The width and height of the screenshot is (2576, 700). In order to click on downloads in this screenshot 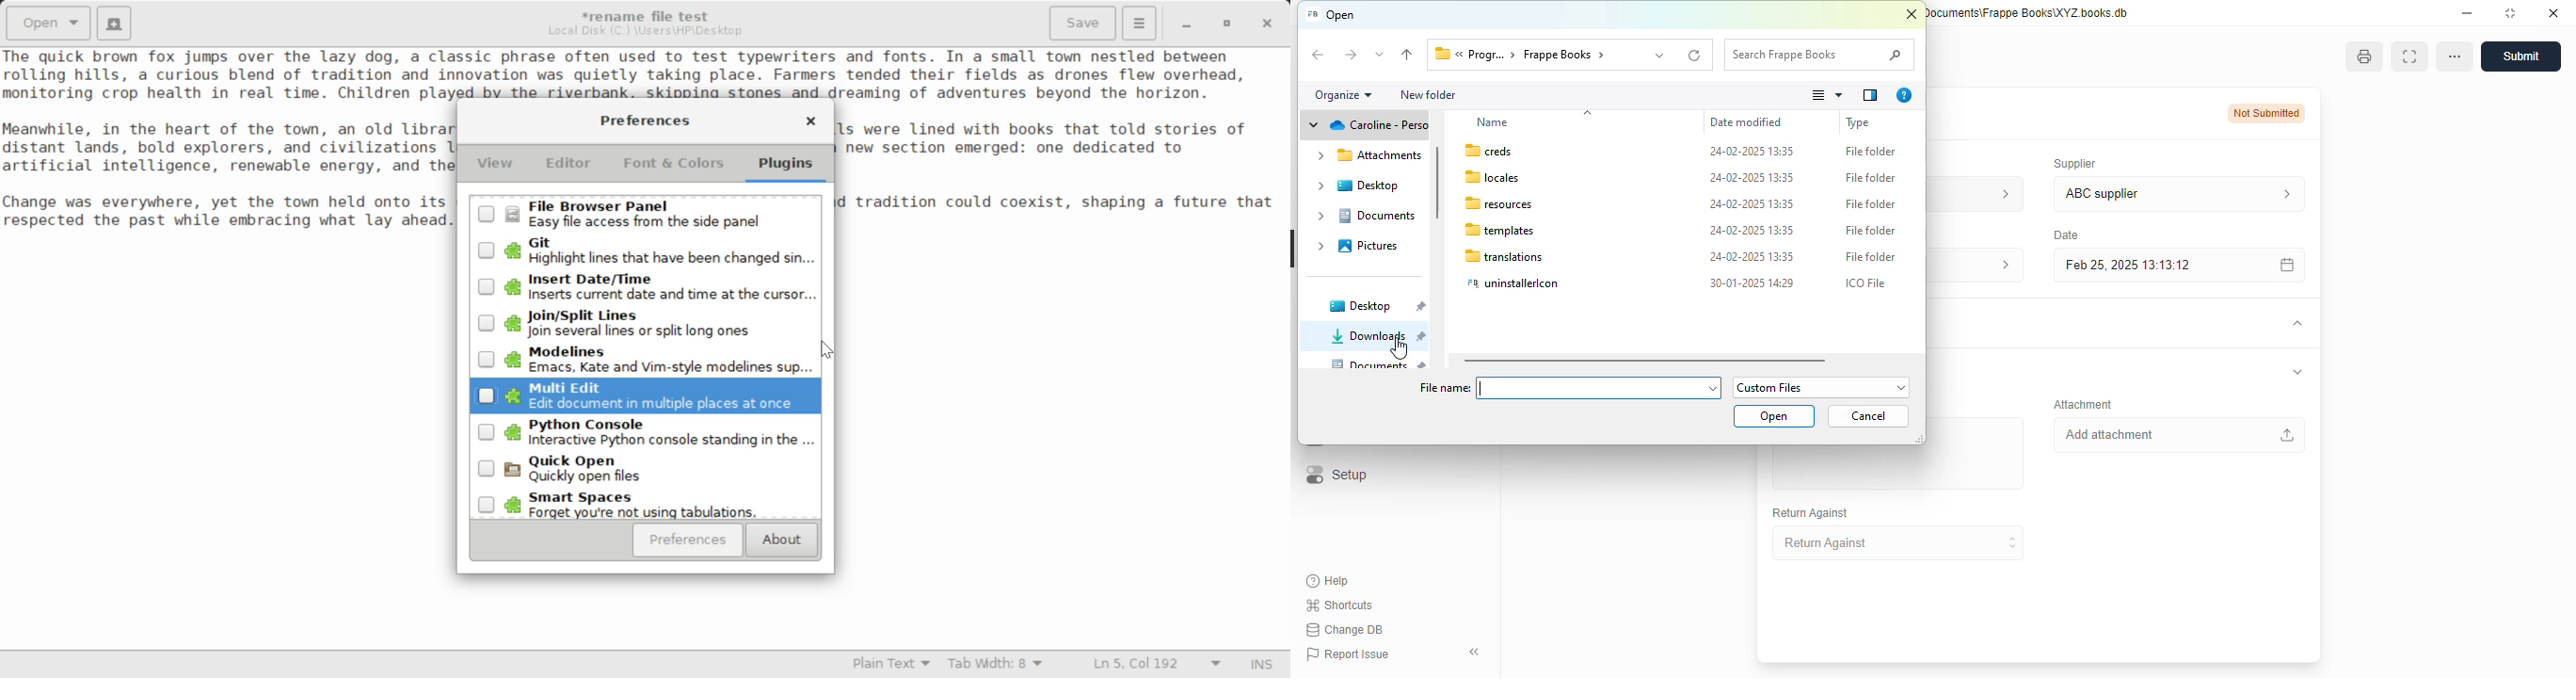, I will do `click(1377, 335)`.